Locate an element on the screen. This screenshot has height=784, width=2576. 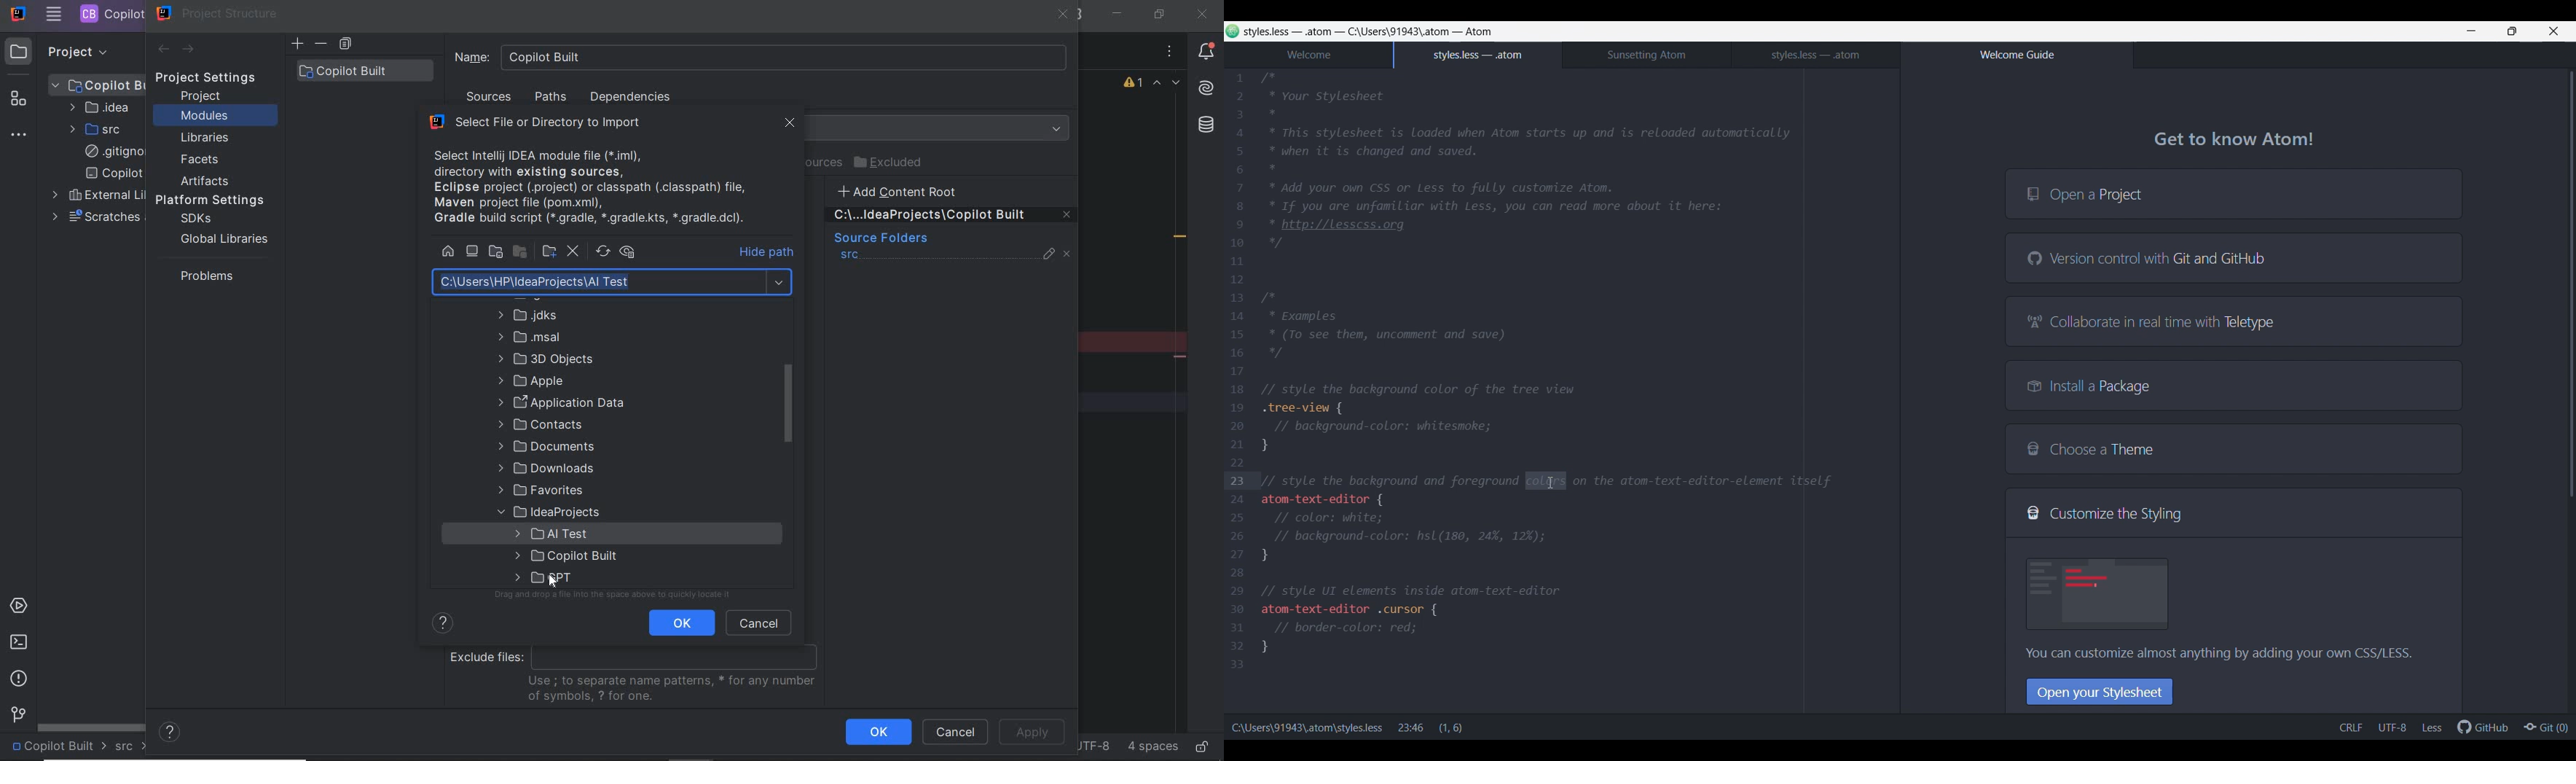
vertical scroll bar is located at coordinates (2568, 289).